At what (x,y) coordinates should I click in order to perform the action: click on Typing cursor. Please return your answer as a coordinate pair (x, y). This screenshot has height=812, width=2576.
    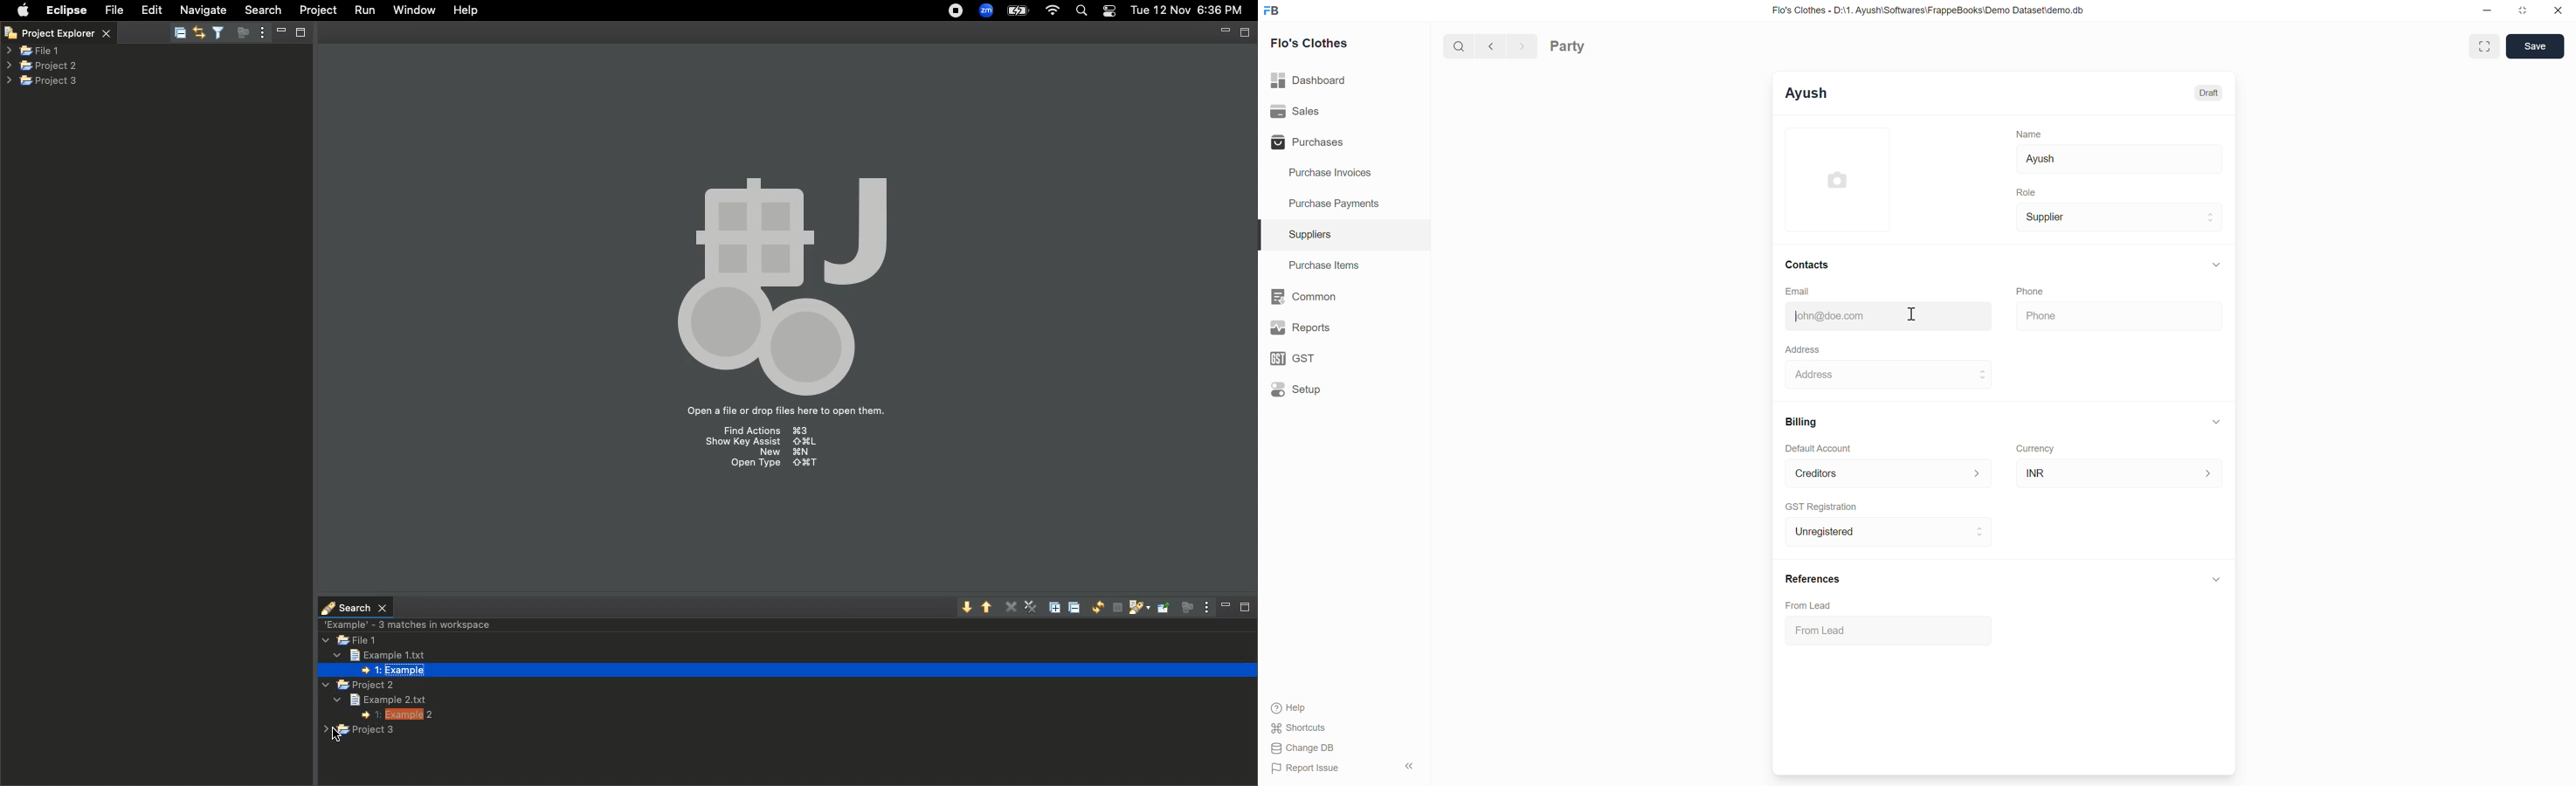
    Looking at the image, I should click on (1796, 316).